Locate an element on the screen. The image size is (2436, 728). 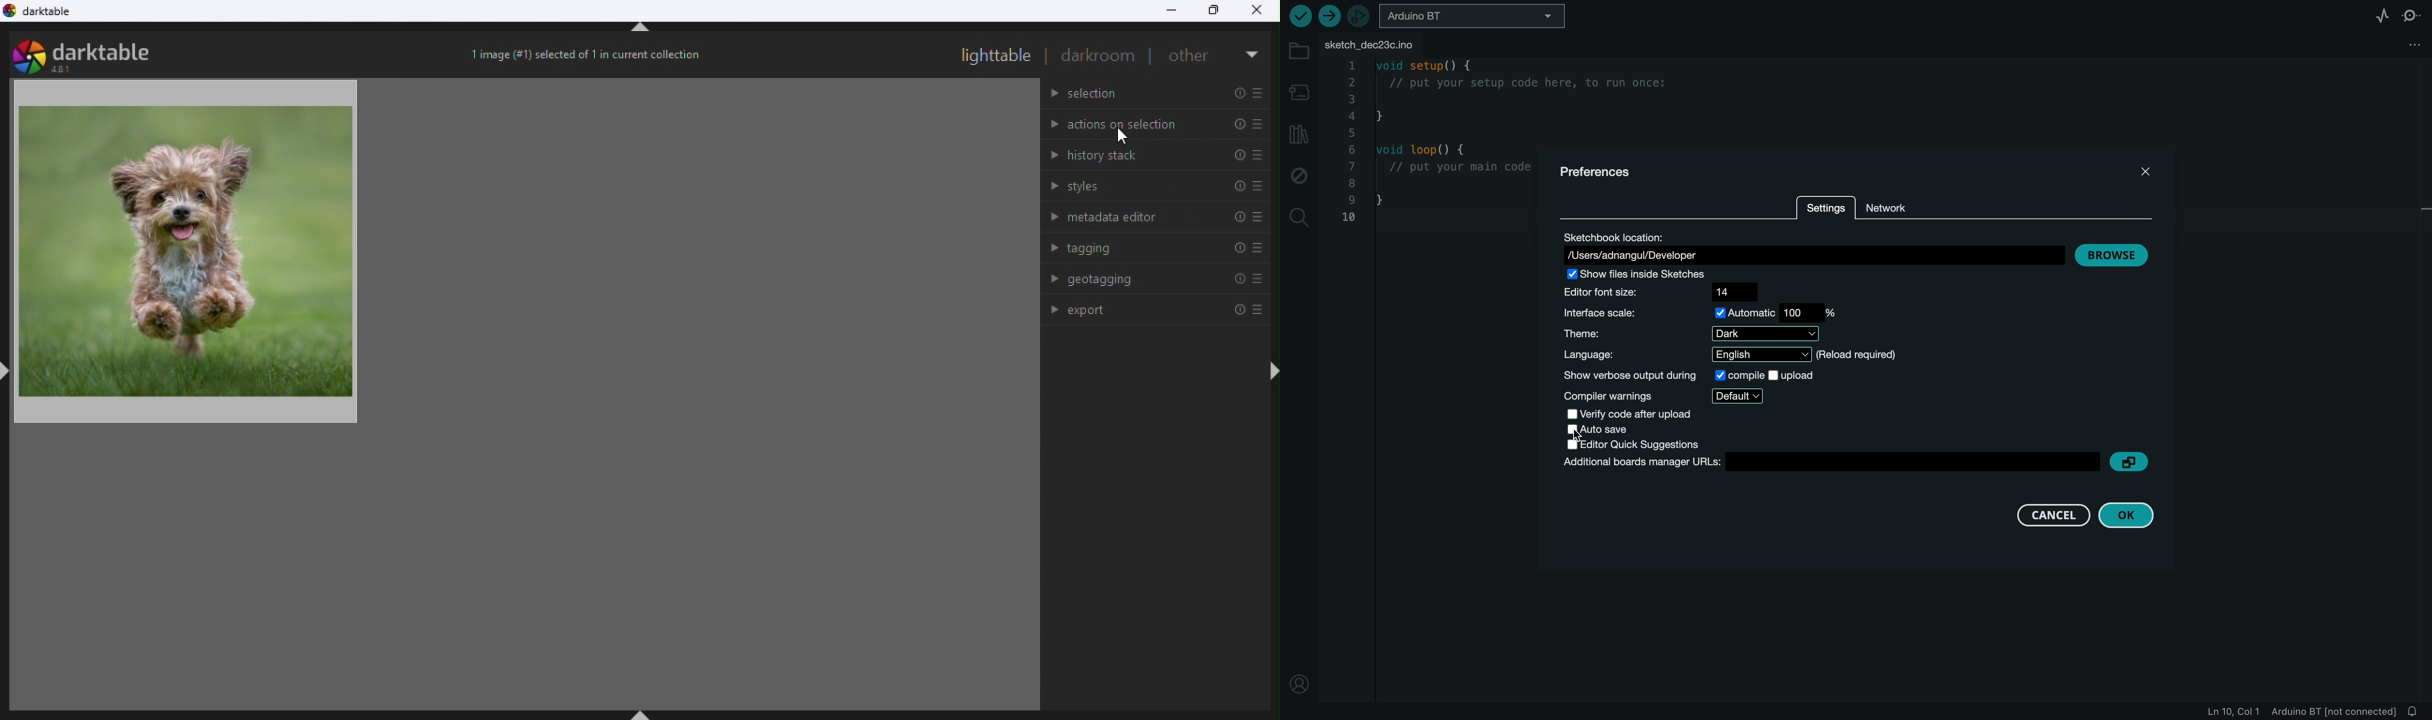
Image selection status is located at coordinates (589, 59).